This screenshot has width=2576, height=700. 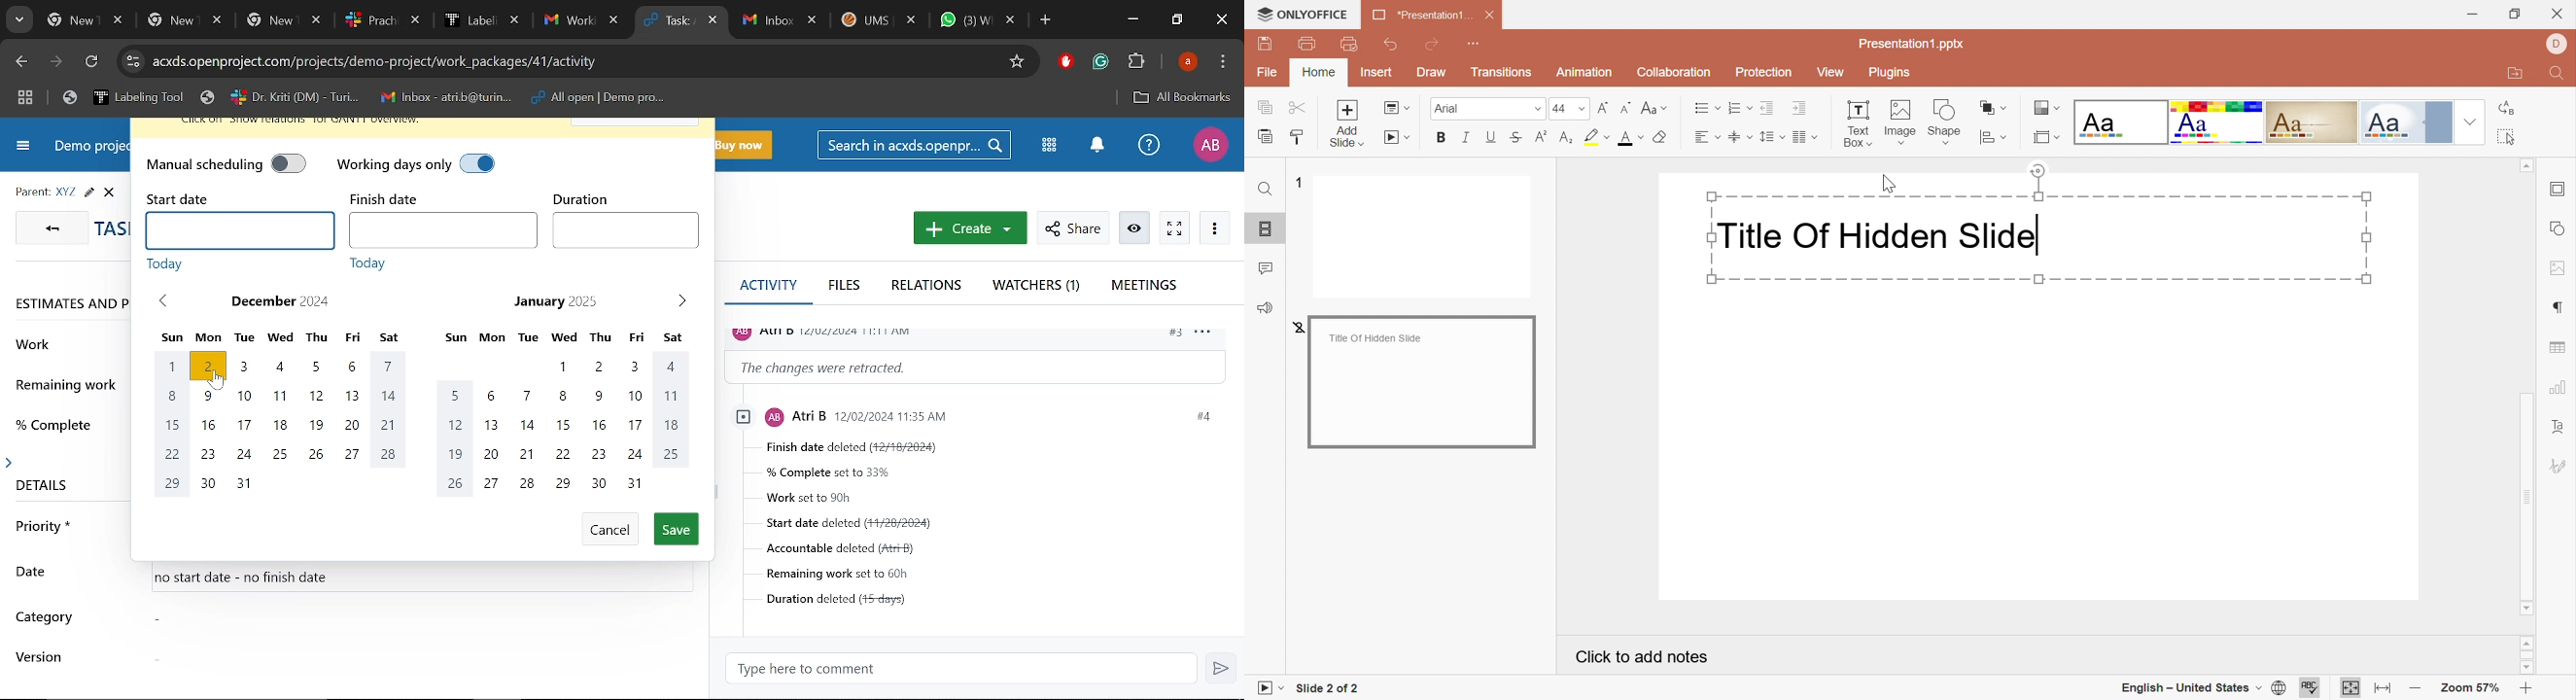 What do you see at coordinates (1630, 140) in the screenshot?
I see `Font color` at bounding box center [1630, 140].